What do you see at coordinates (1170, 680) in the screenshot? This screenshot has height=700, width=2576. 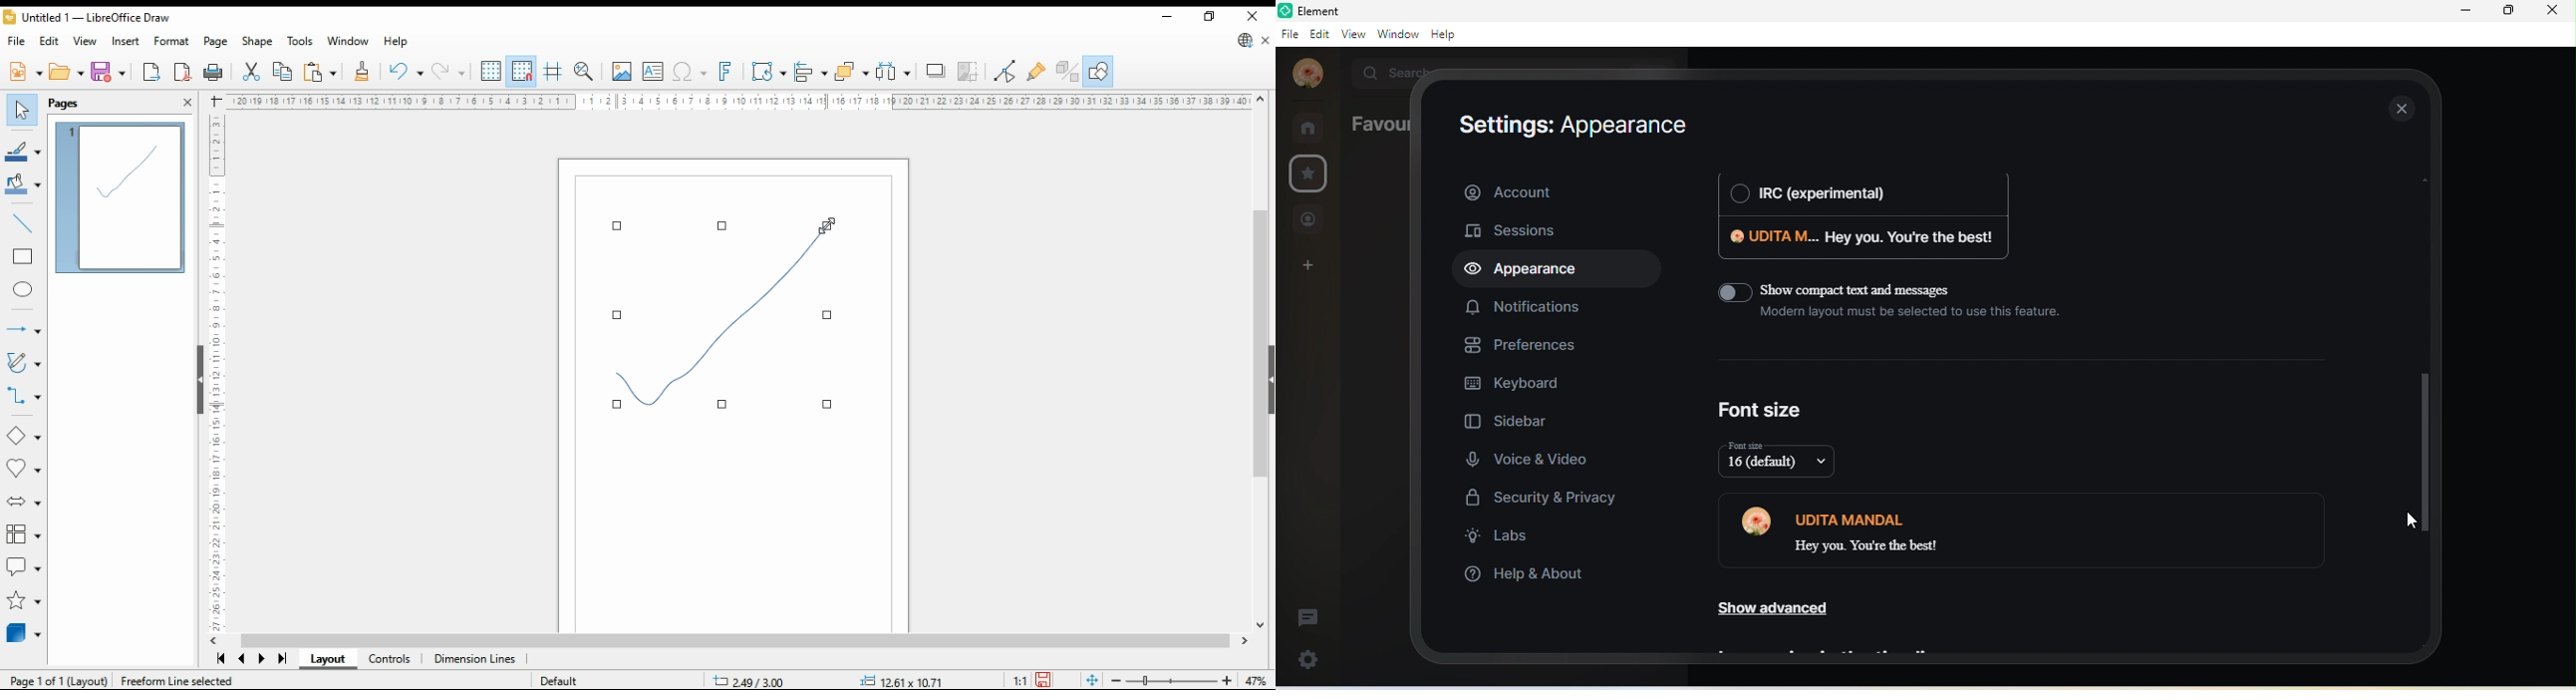 I see `zoom slider` at bounding box center [1170, 680].